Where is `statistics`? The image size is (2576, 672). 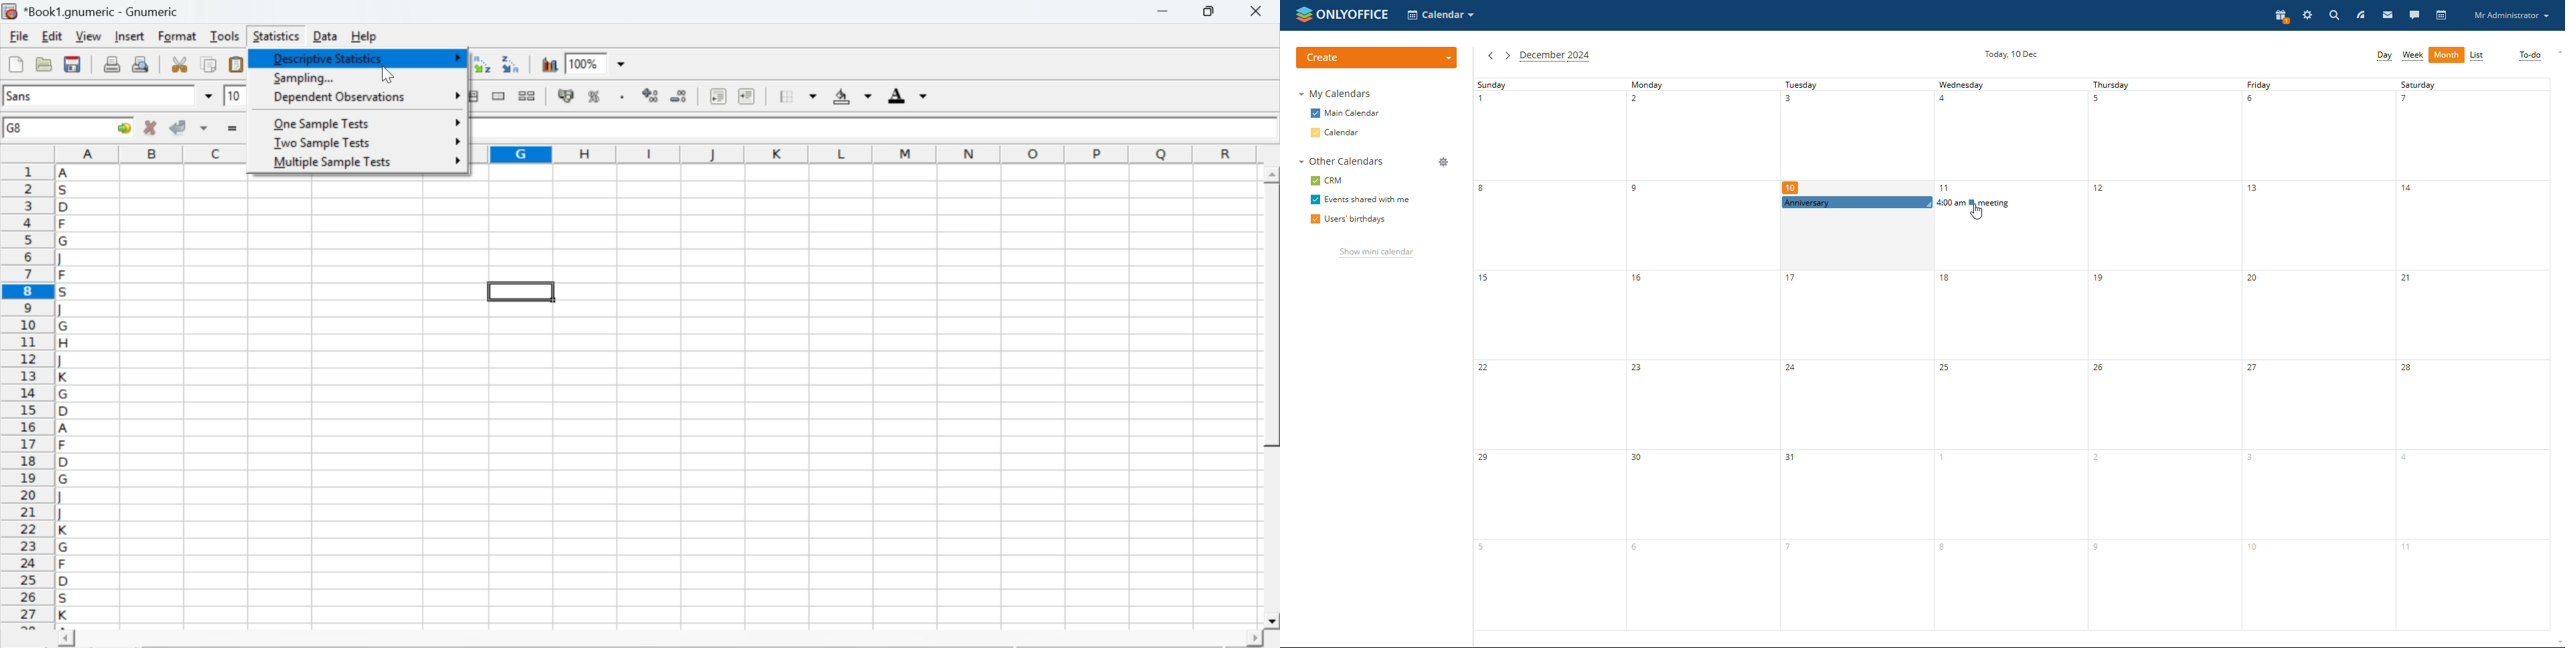
statistics is located at coordinates (274, 36).